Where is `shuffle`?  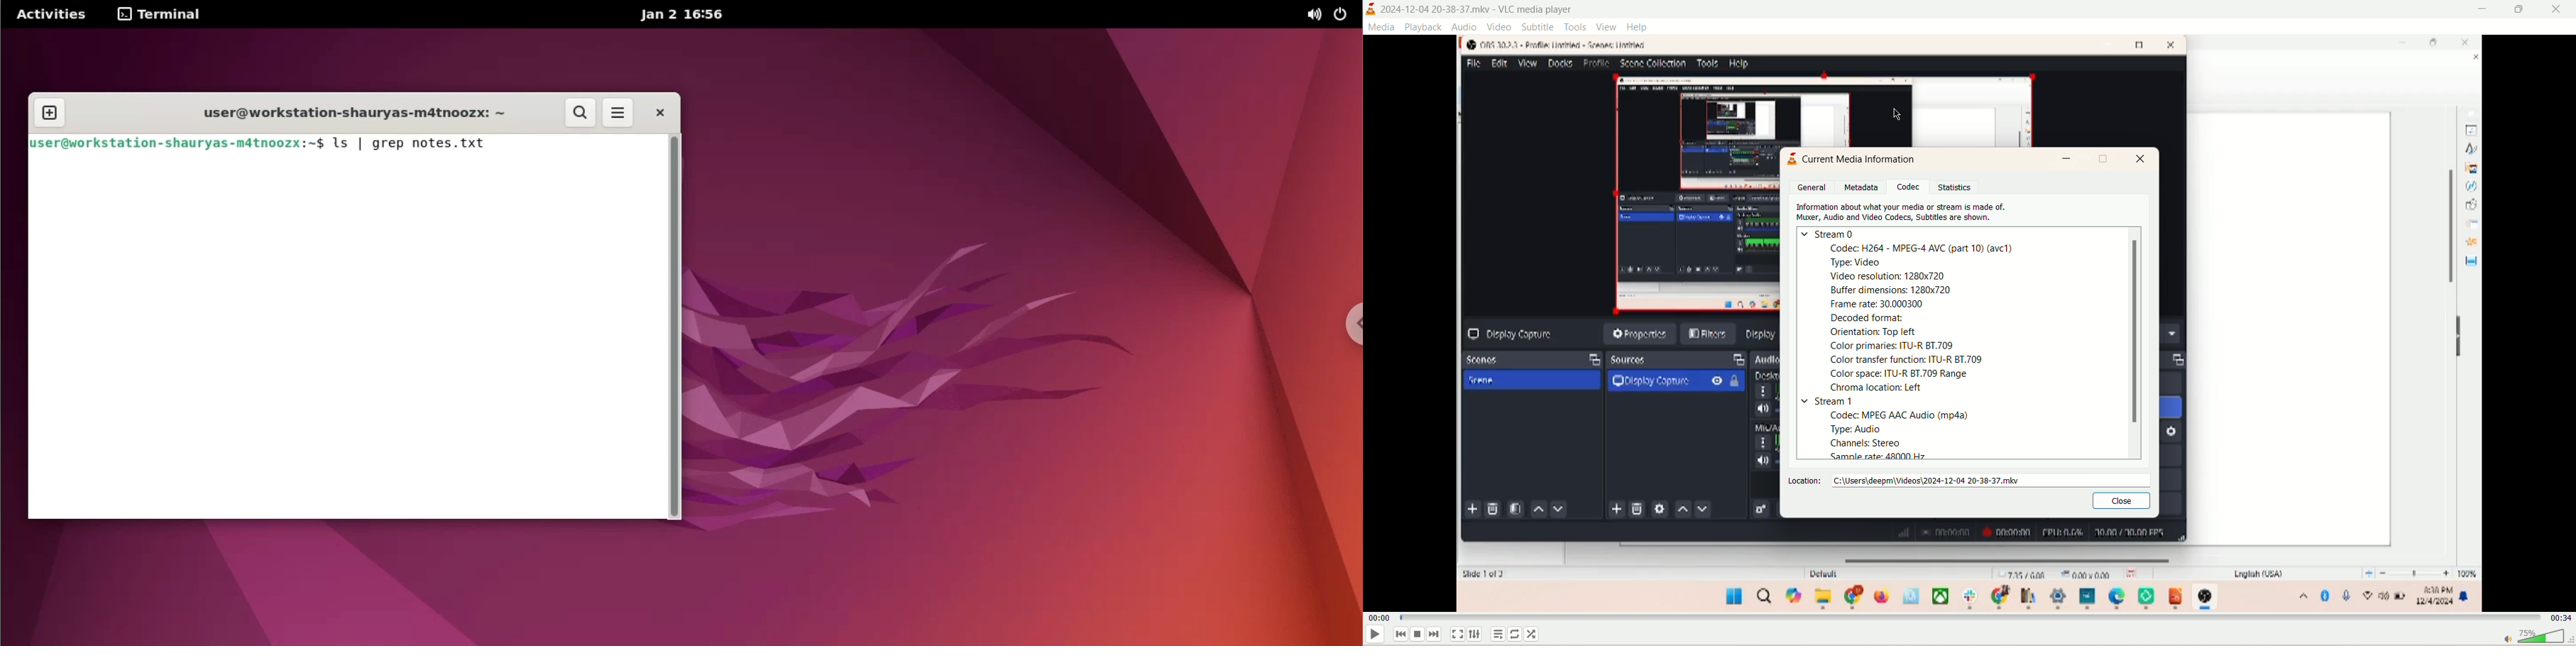
shuffle is located at coordinates (1533, 633).